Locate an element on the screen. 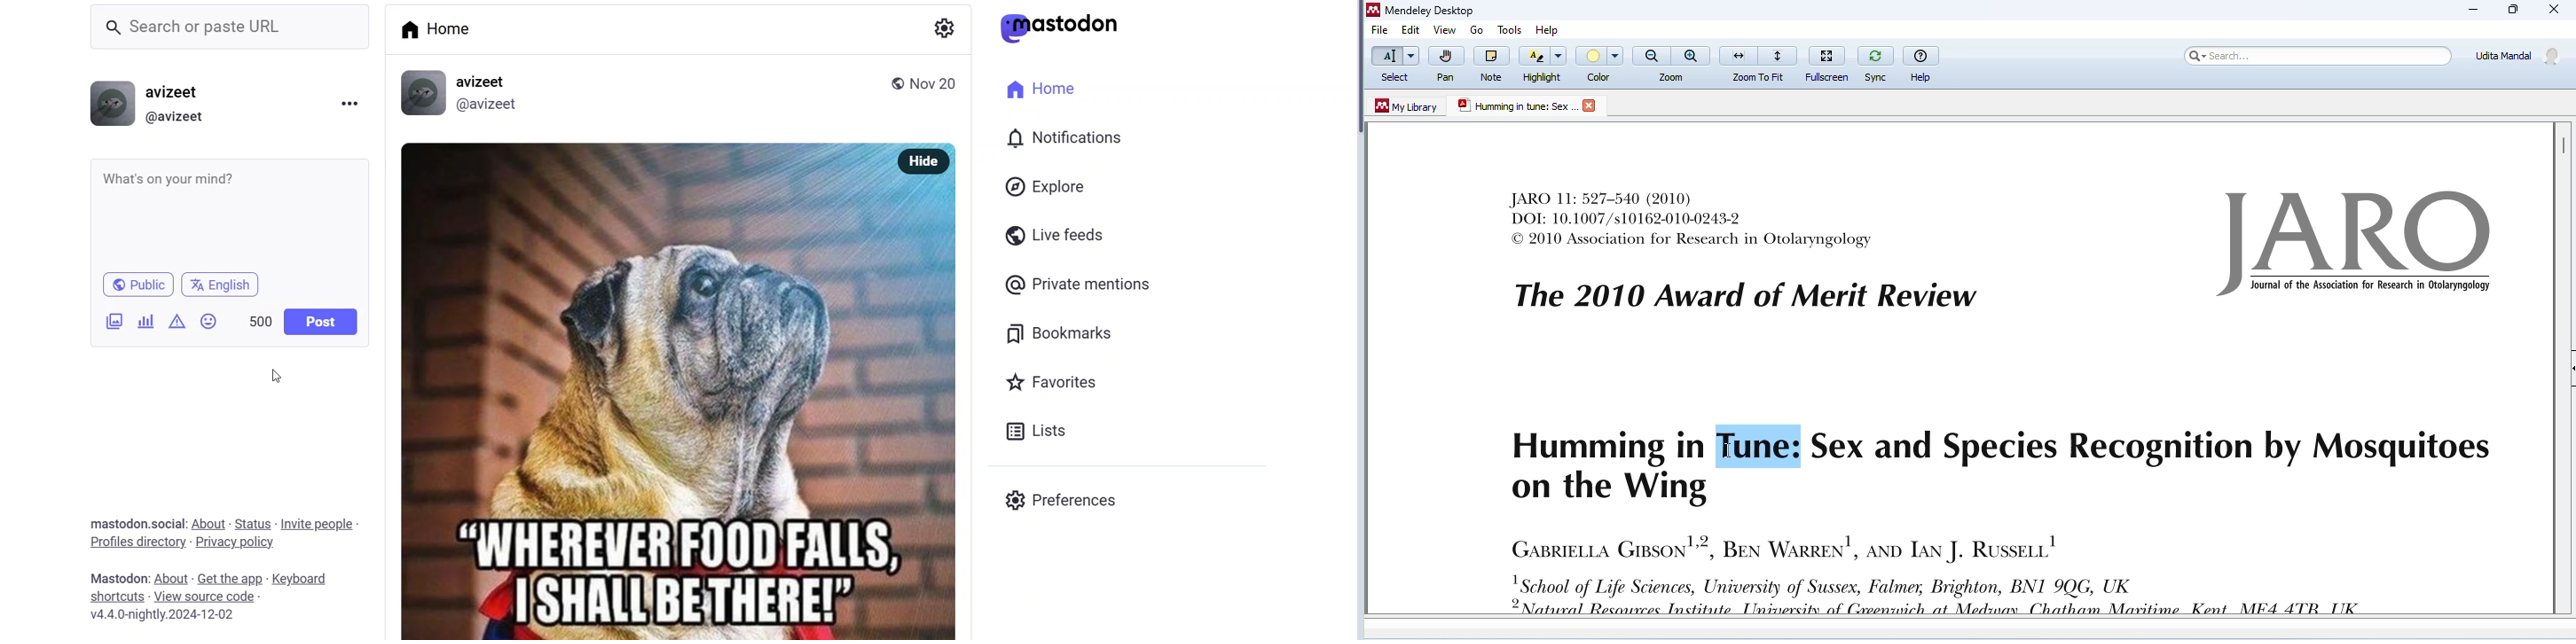 Image resolution: width=2576 pixels, height=644 pixels. home  is located at coordinates (444, 28).